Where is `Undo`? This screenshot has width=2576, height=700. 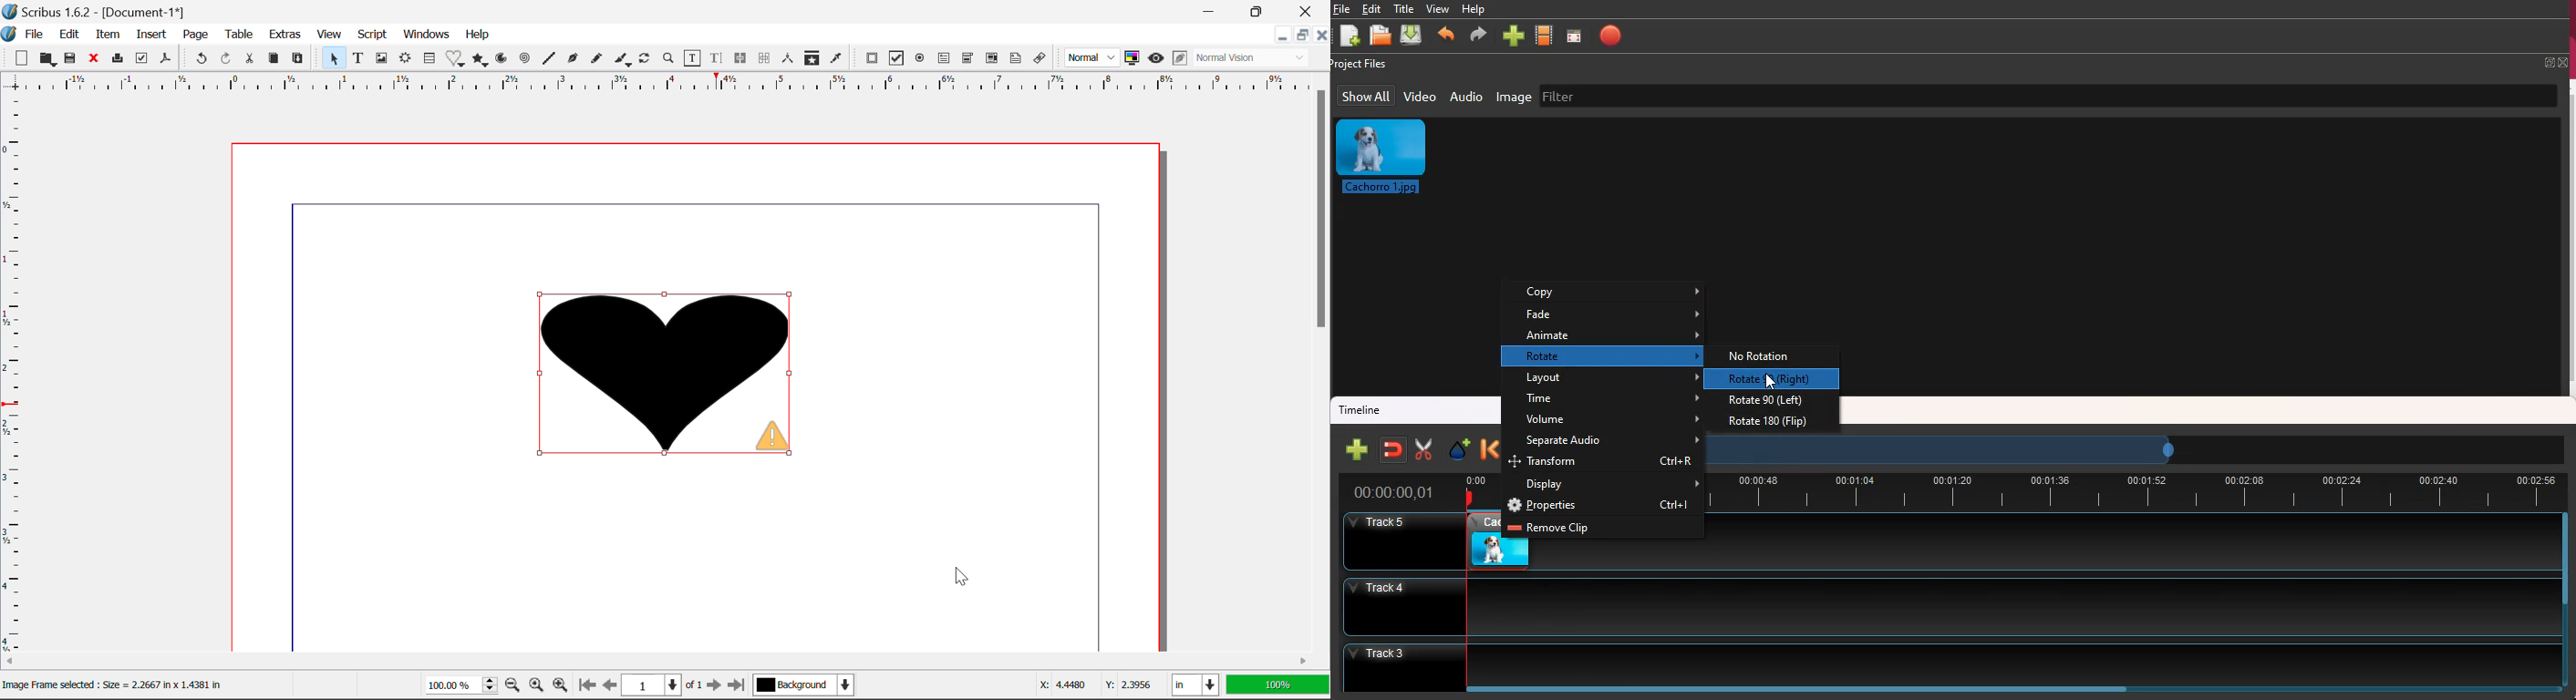
Undo is located at coordinates (199, 59).